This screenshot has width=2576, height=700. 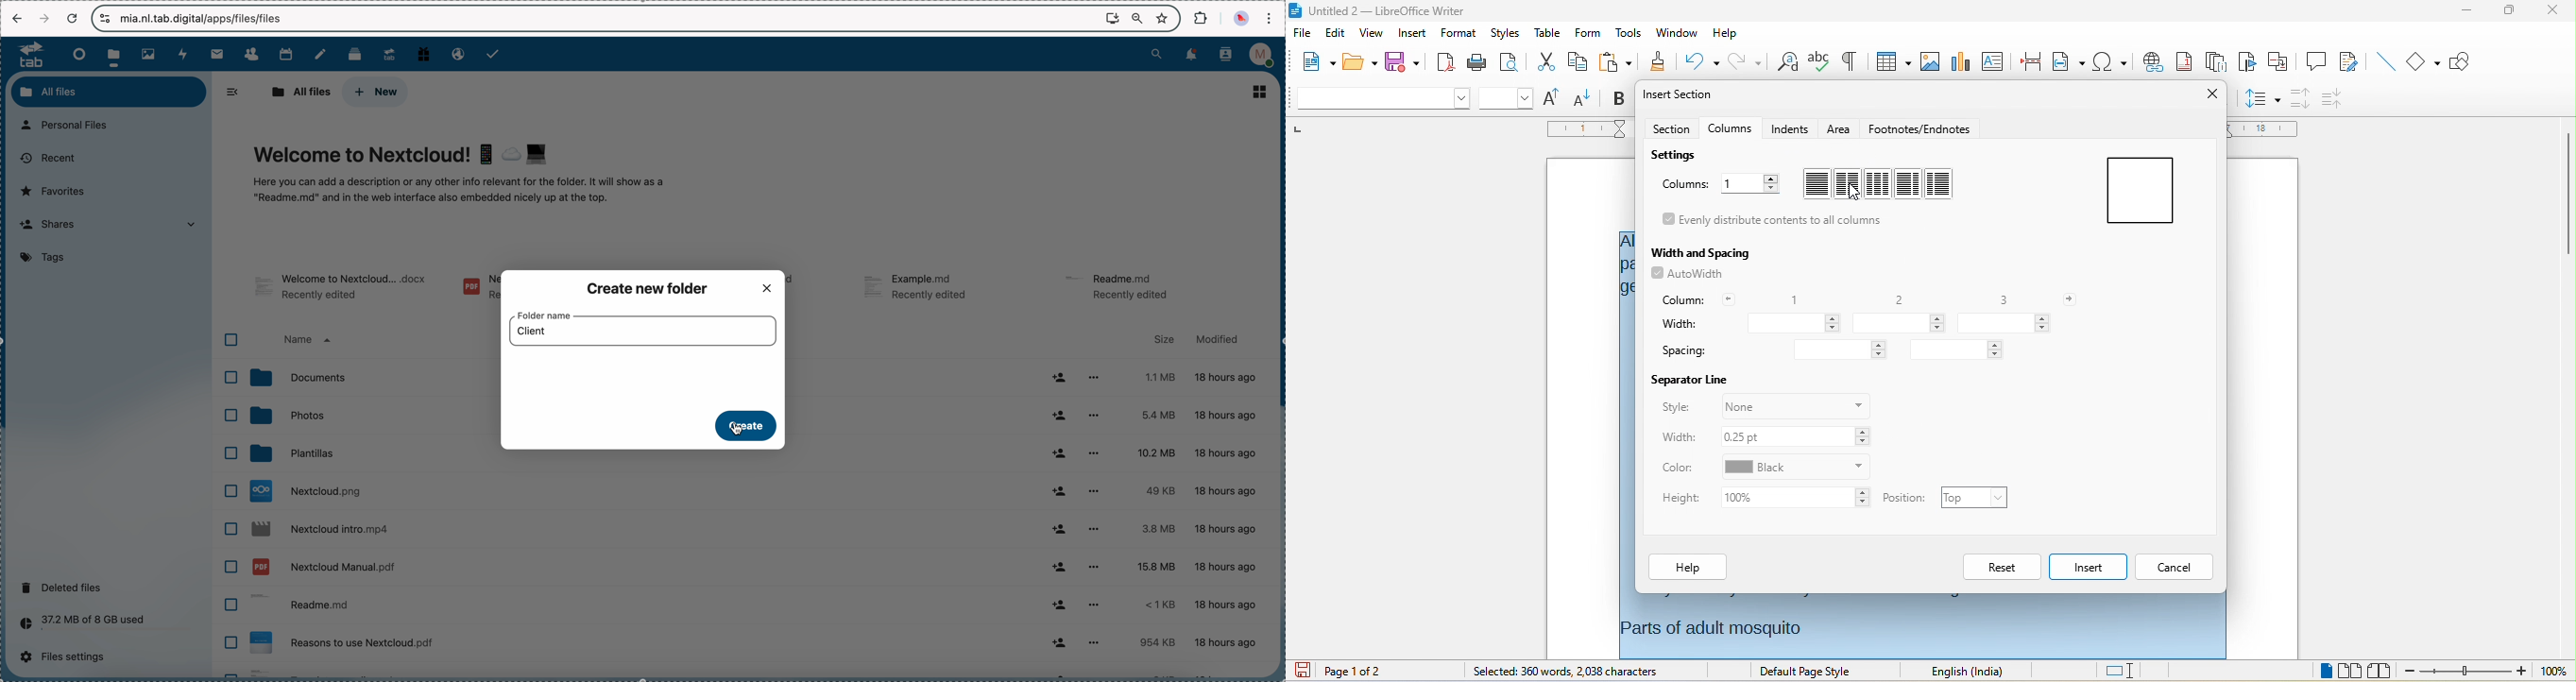 I want to click on position, so click(x=1906, y=497).